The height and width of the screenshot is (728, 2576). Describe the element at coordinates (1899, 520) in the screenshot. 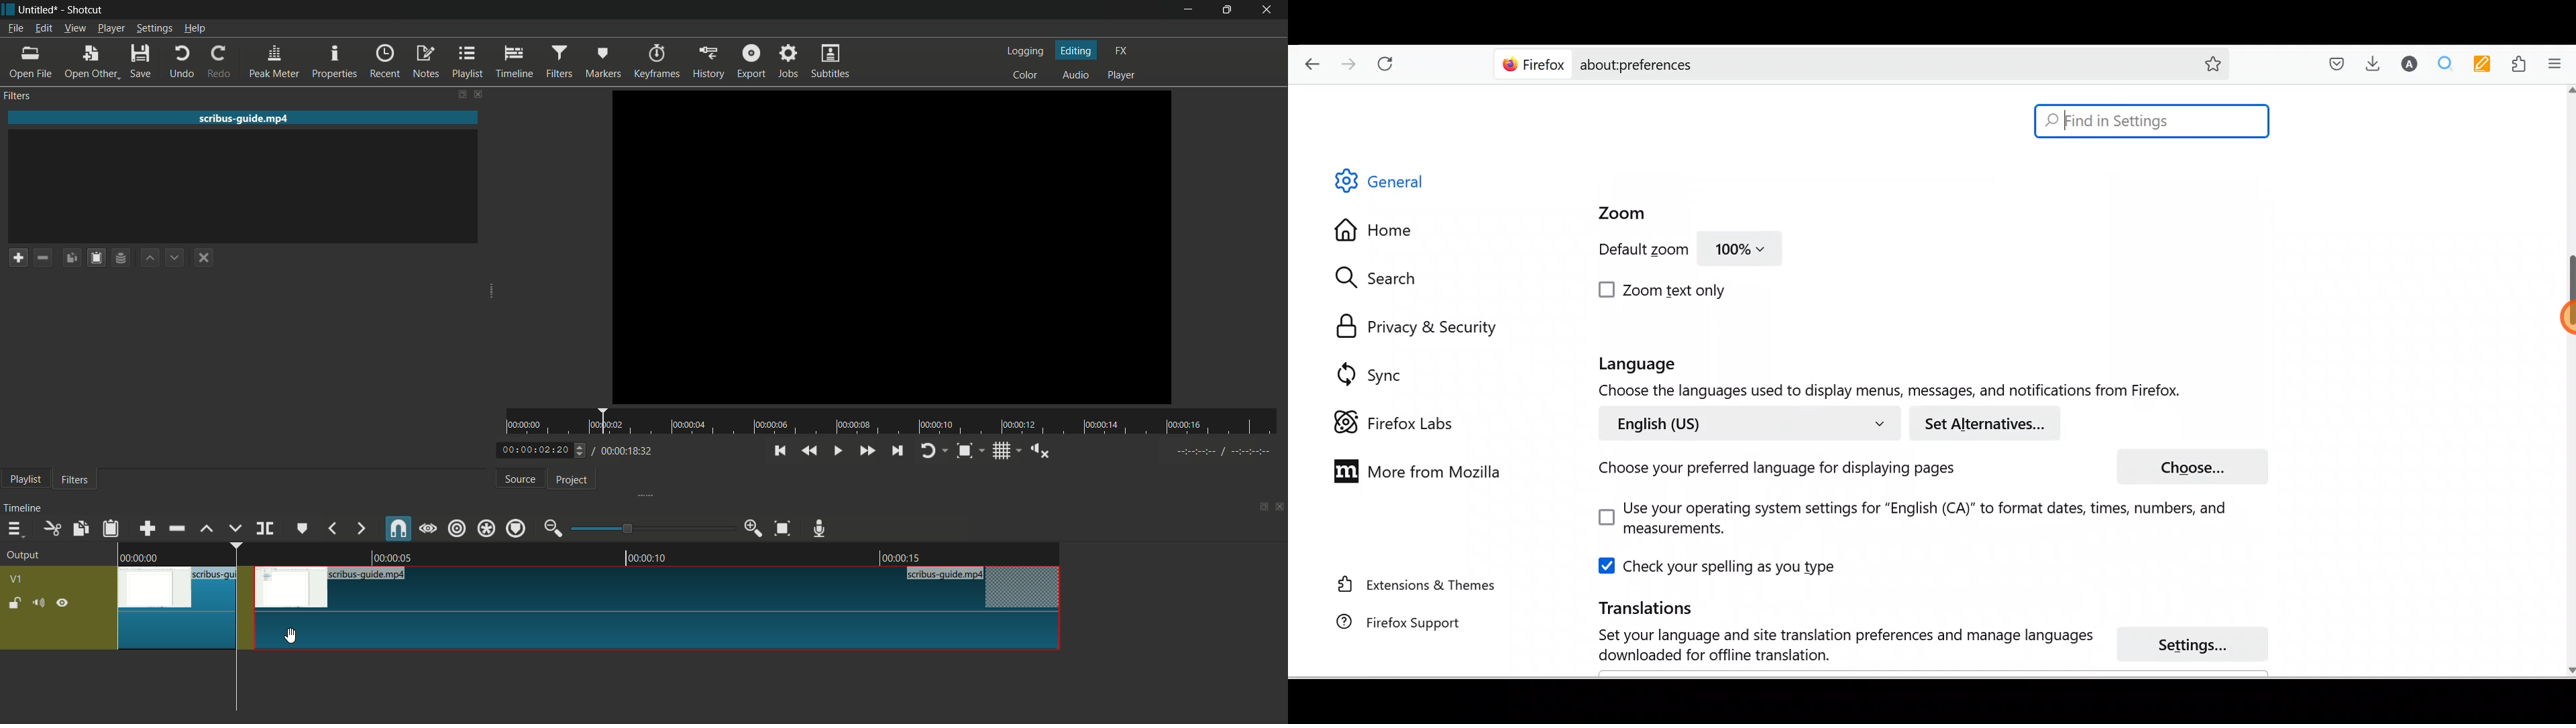

I see `Use your operating system settings for "English(CA)" to format dates, times, numbers and measurements.` at that location.